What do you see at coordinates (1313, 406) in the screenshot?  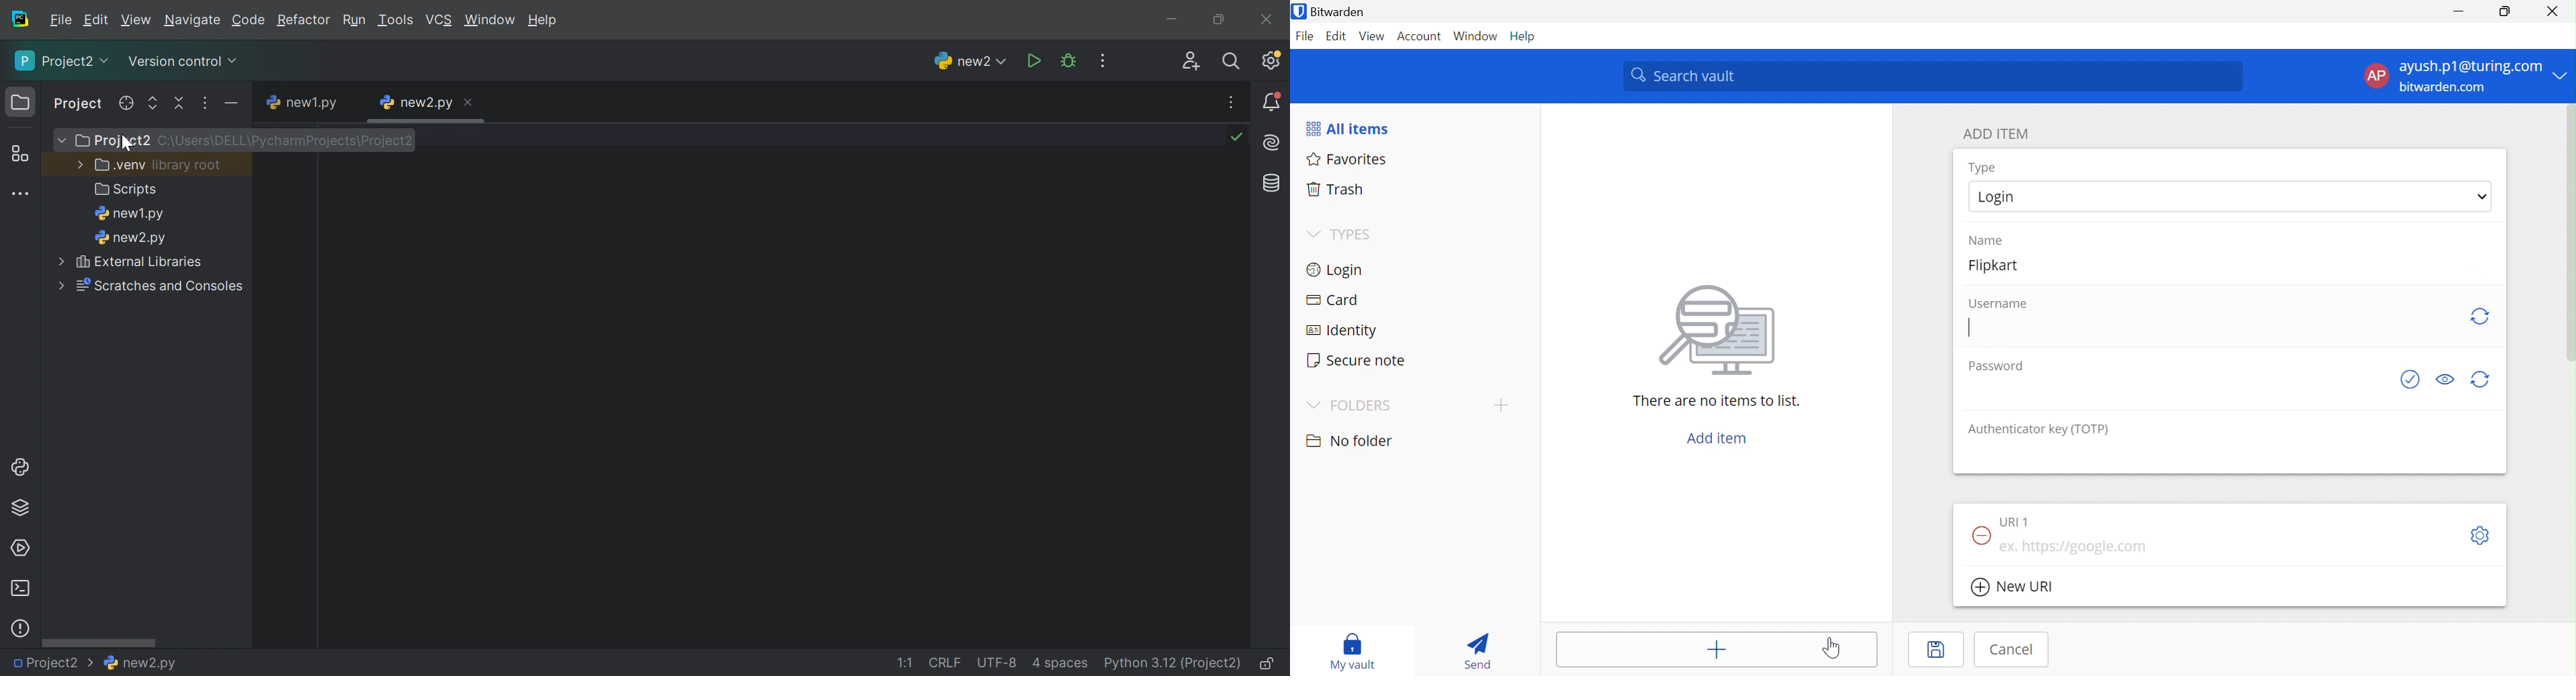 I see `Drop Down` at bounding box center [1313, 406].